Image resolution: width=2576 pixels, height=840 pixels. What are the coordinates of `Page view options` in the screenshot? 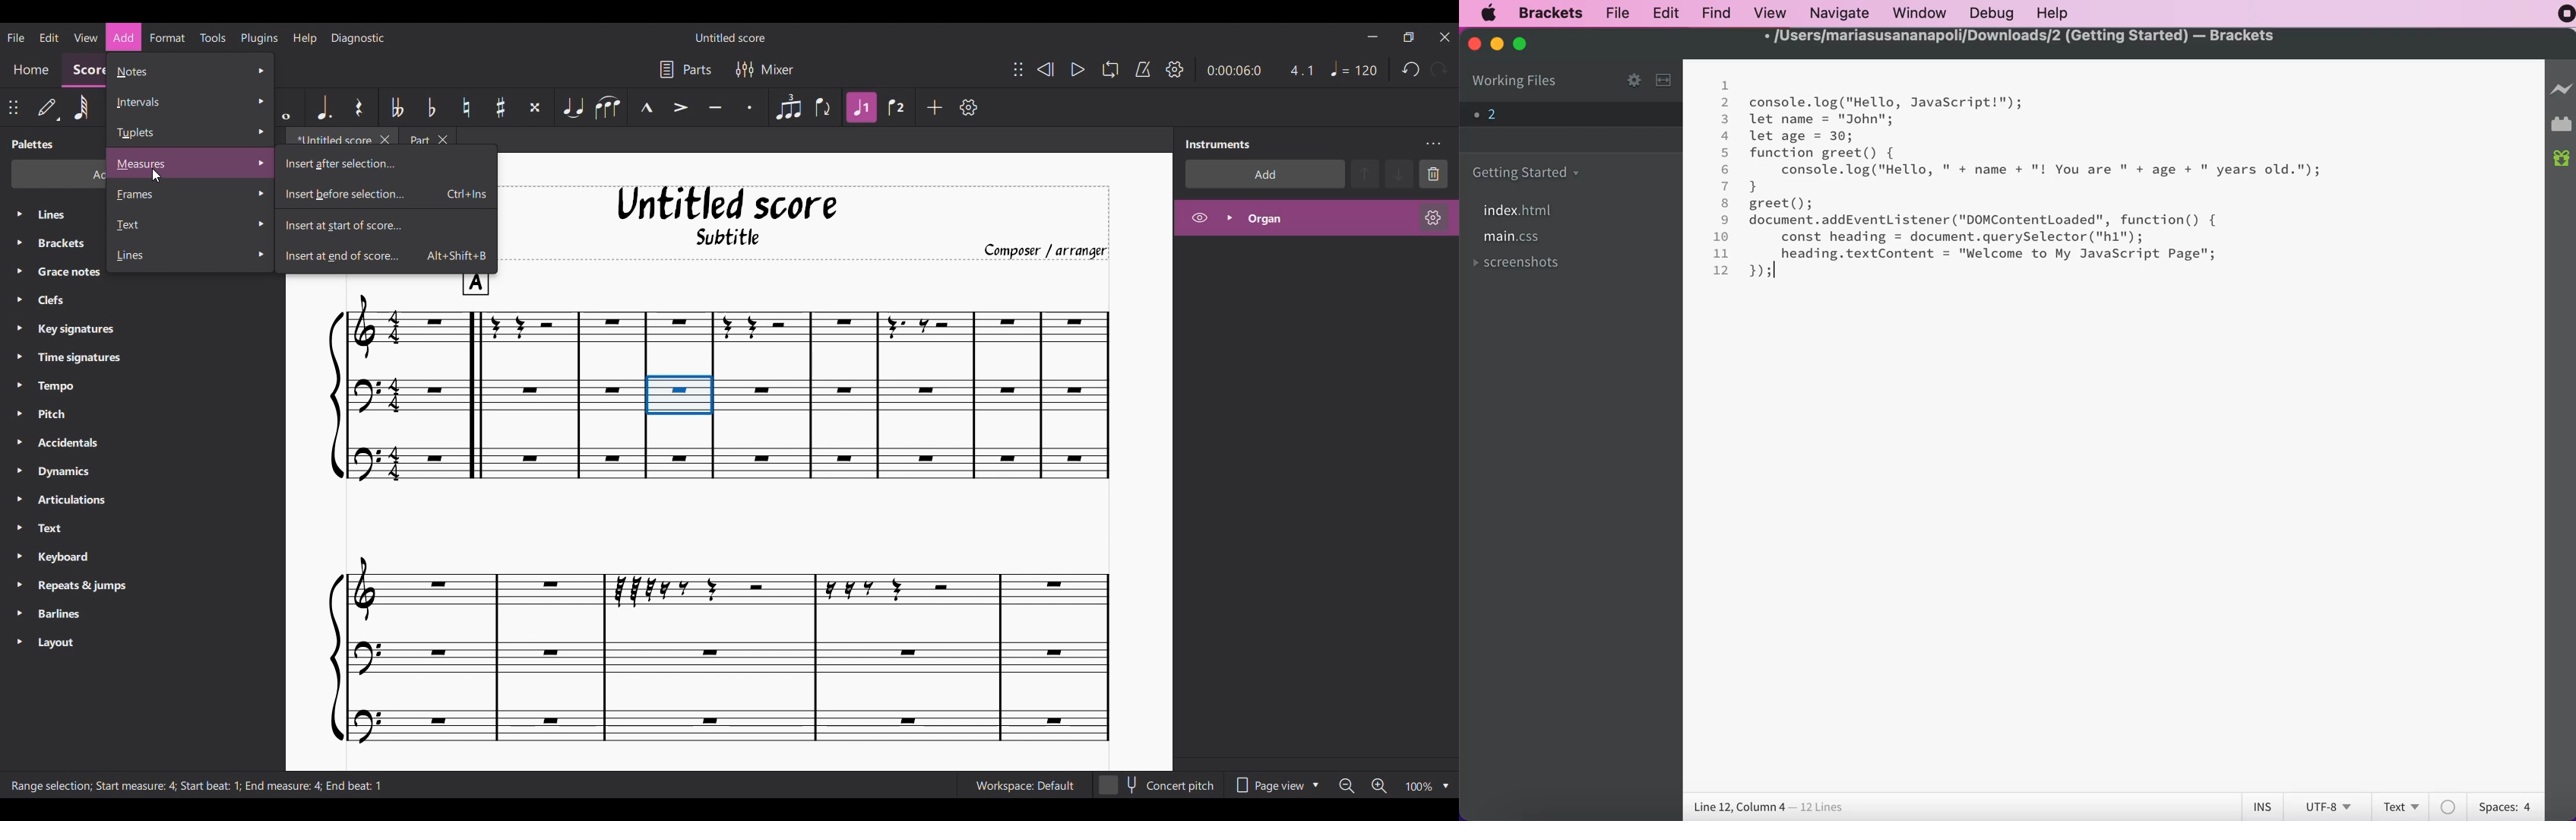 It's located at (1274, 785).